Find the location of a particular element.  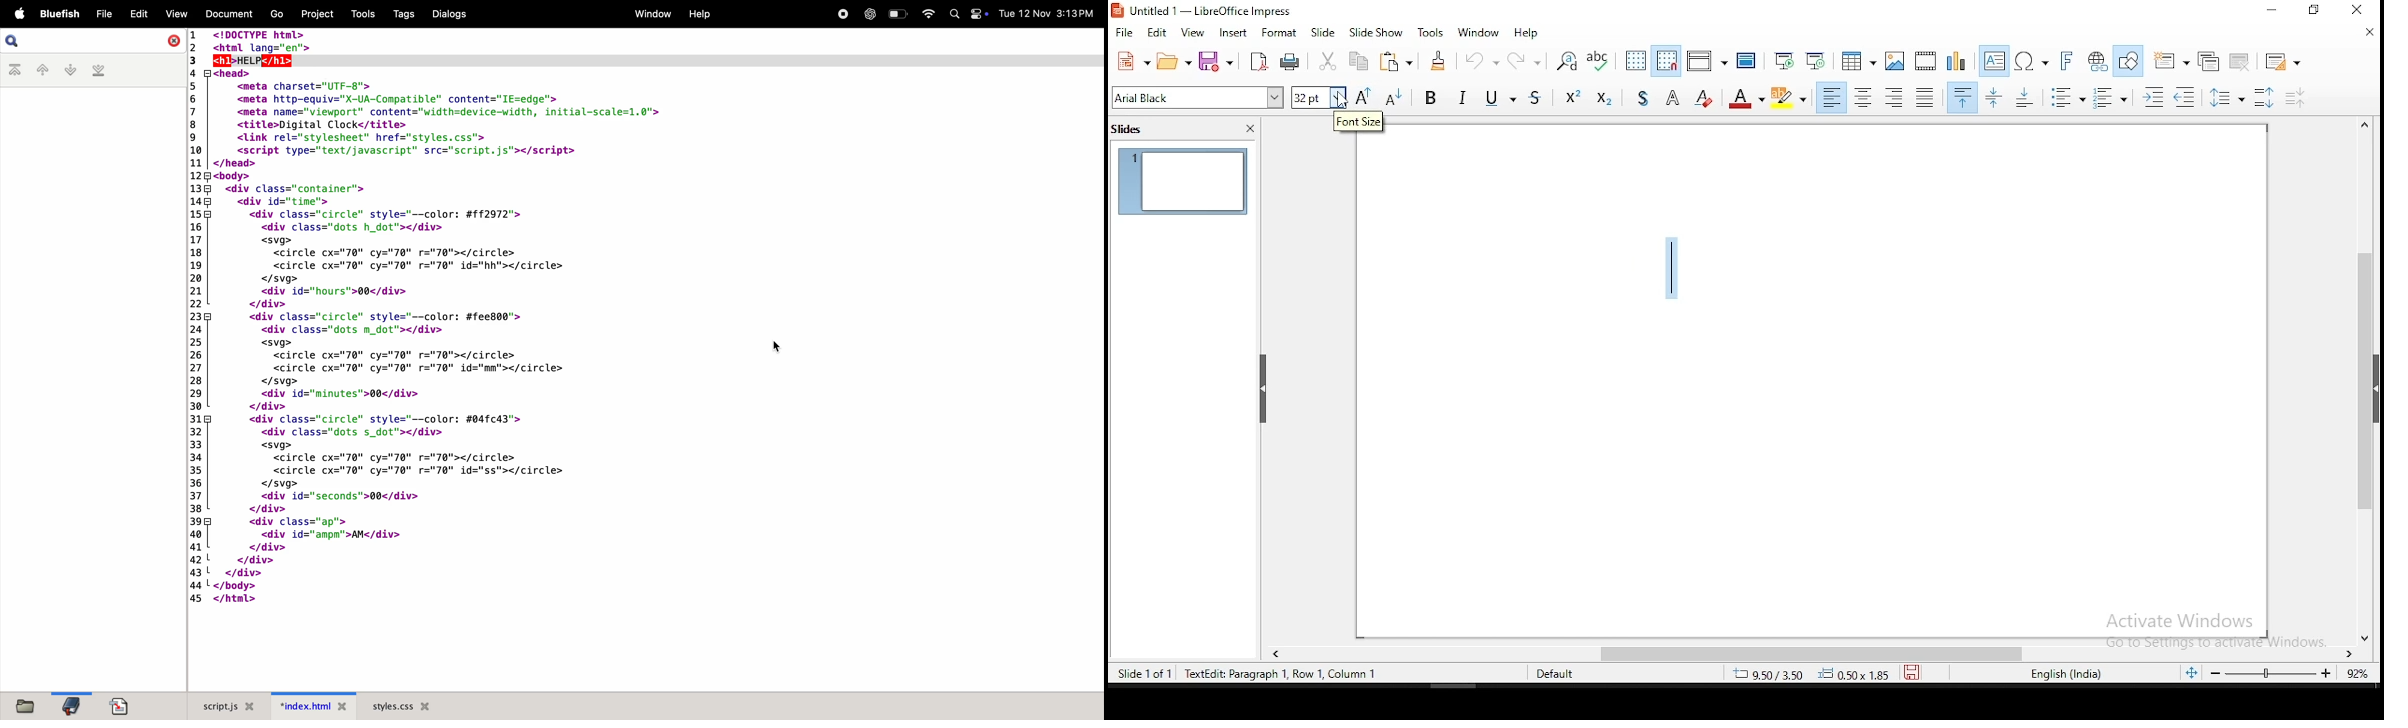

export as pdf is located at coordinates (1258, 62).